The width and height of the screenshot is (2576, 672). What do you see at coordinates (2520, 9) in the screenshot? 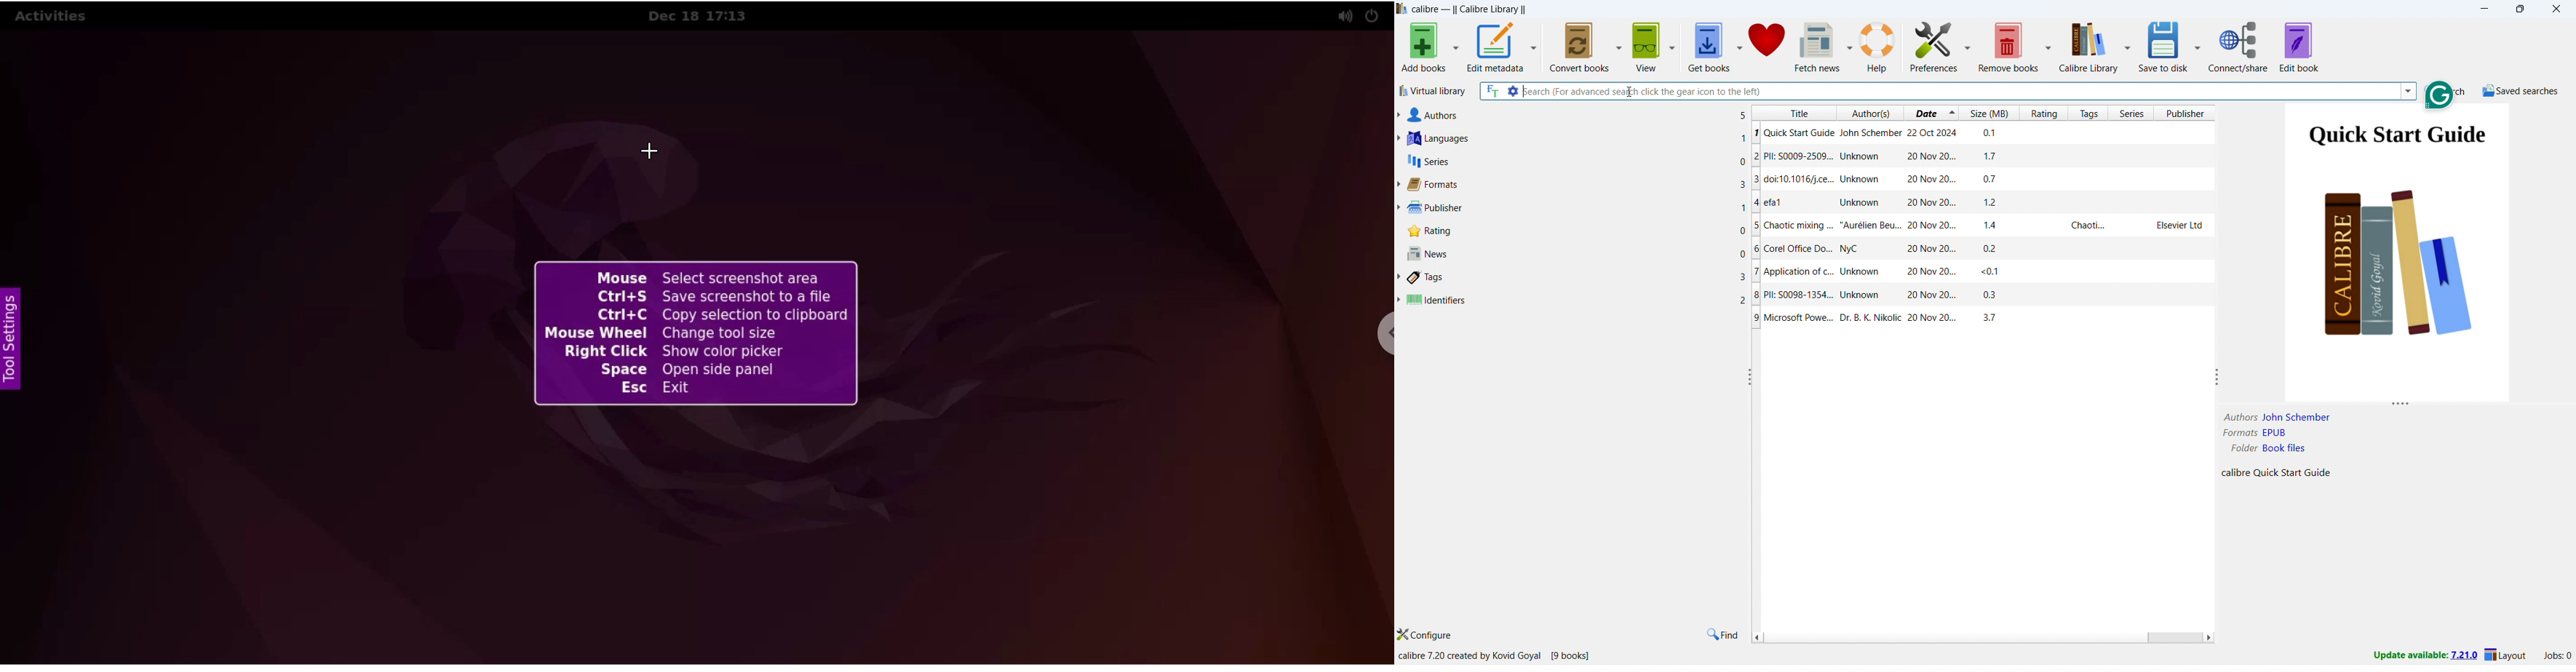
I see `maximize` at bounding box center [2520, 9].